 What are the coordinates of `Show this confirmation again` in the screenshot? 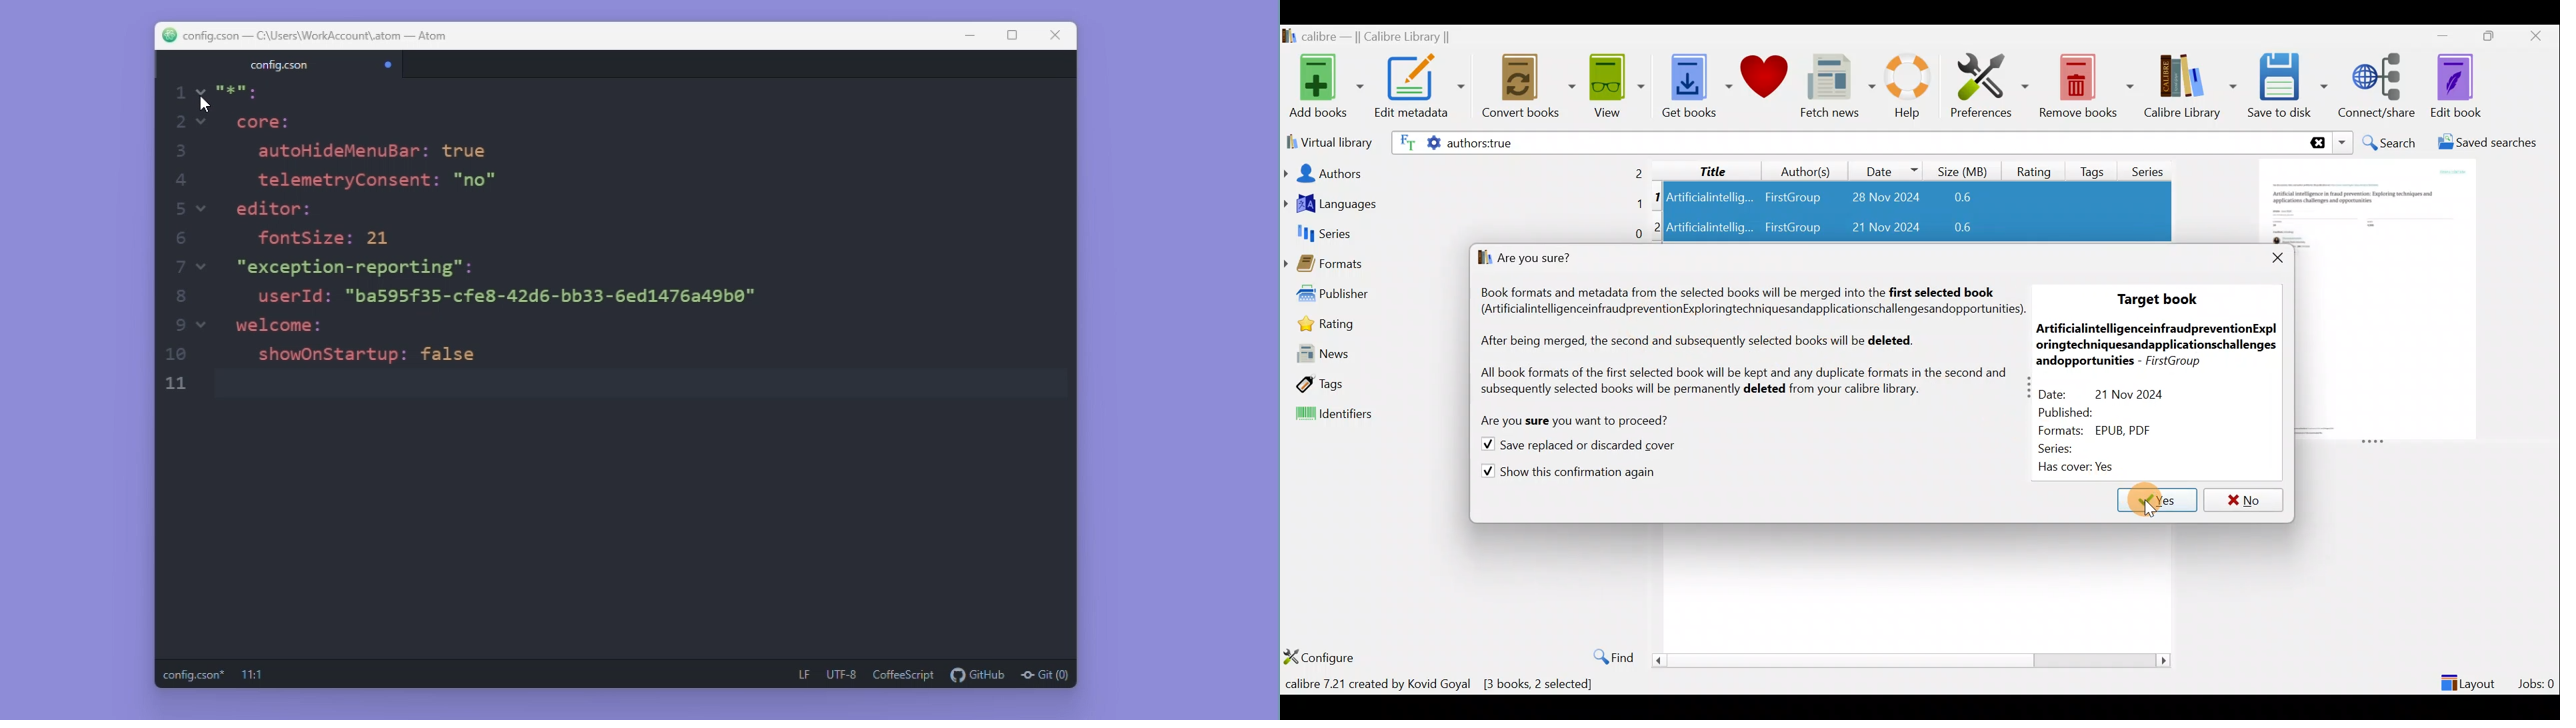 It's located at (1567, 473).